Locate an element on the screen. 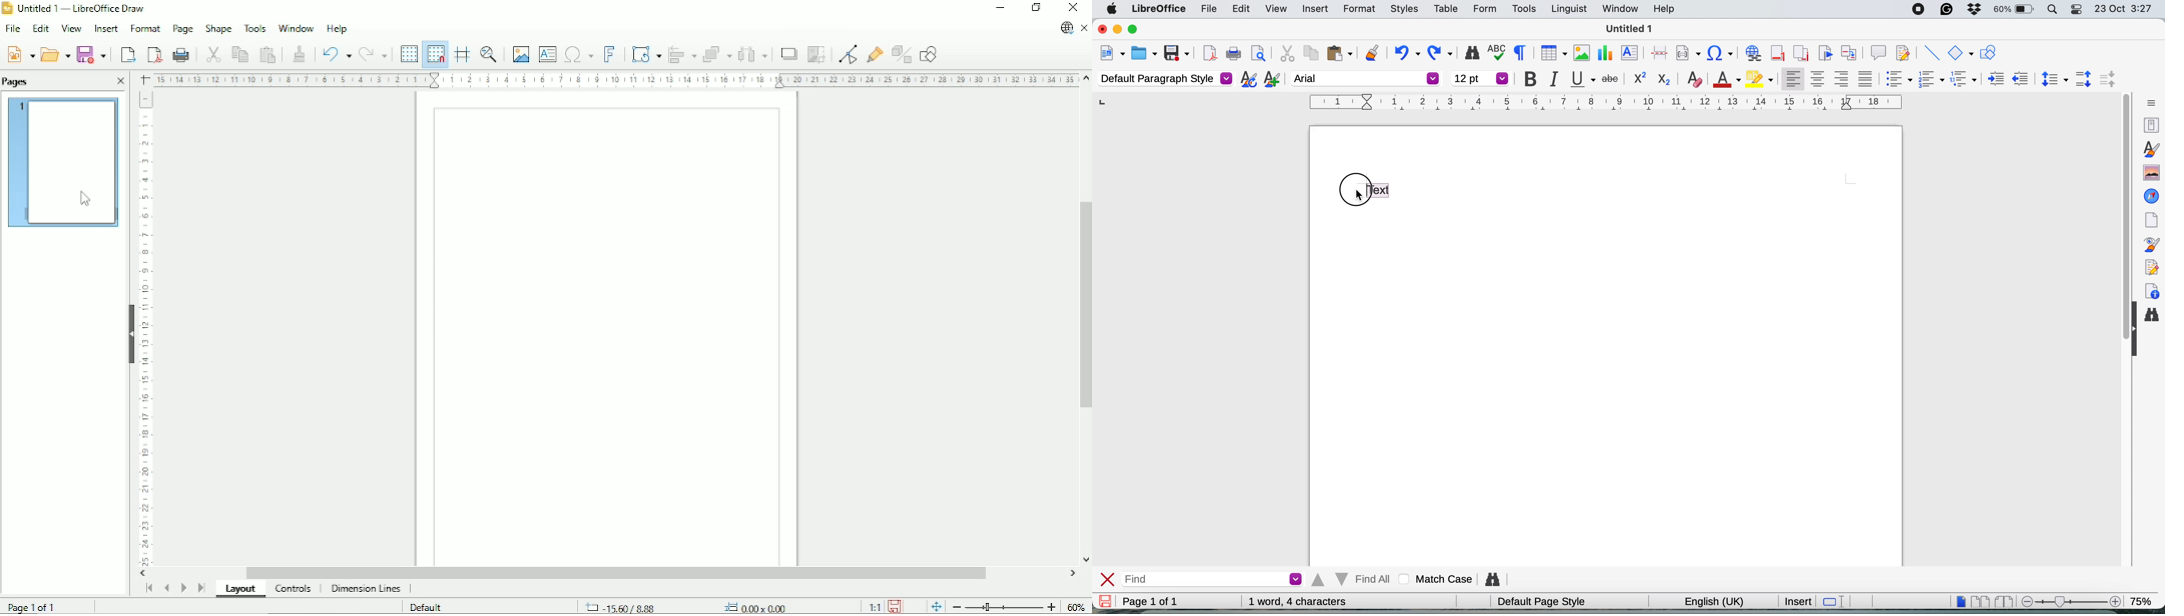 The image size is (2184, 616). Default is located at coordinates (428, 607).